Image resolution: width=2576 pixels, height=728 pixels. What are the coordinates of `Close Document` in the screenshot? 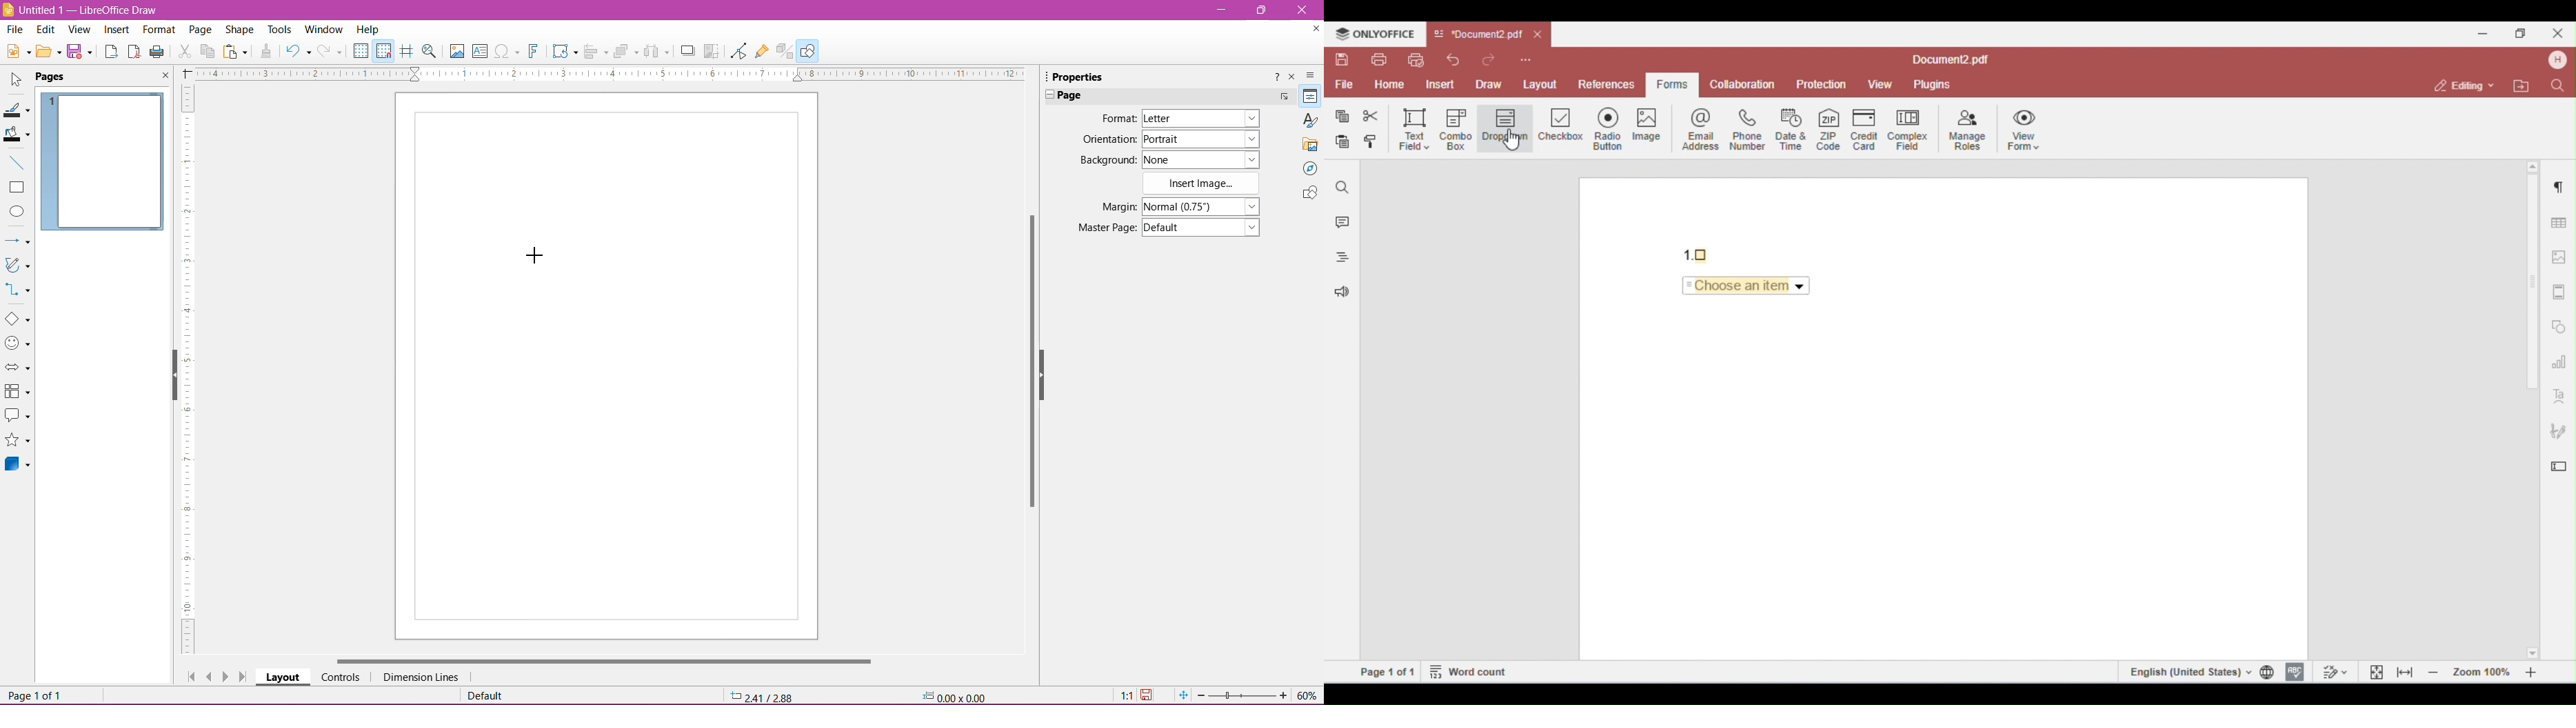 It's located at (1313, 31).